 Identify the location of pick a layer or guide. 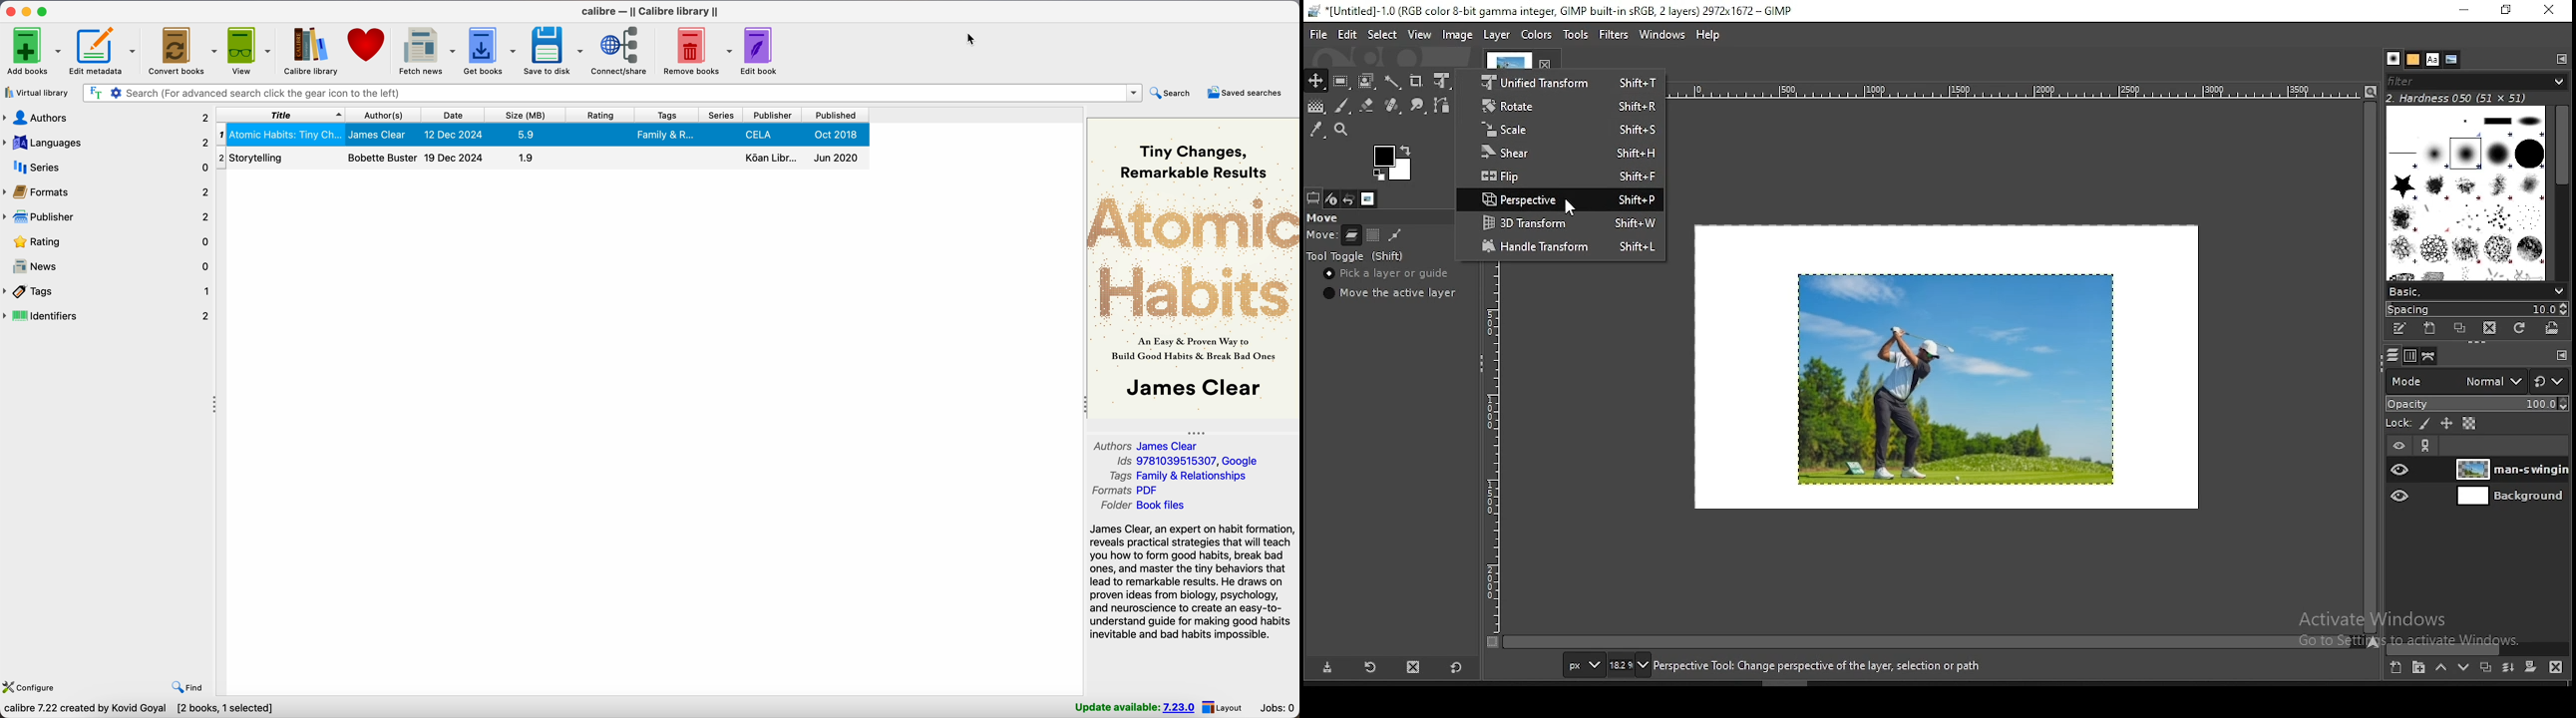
(1386, 276).